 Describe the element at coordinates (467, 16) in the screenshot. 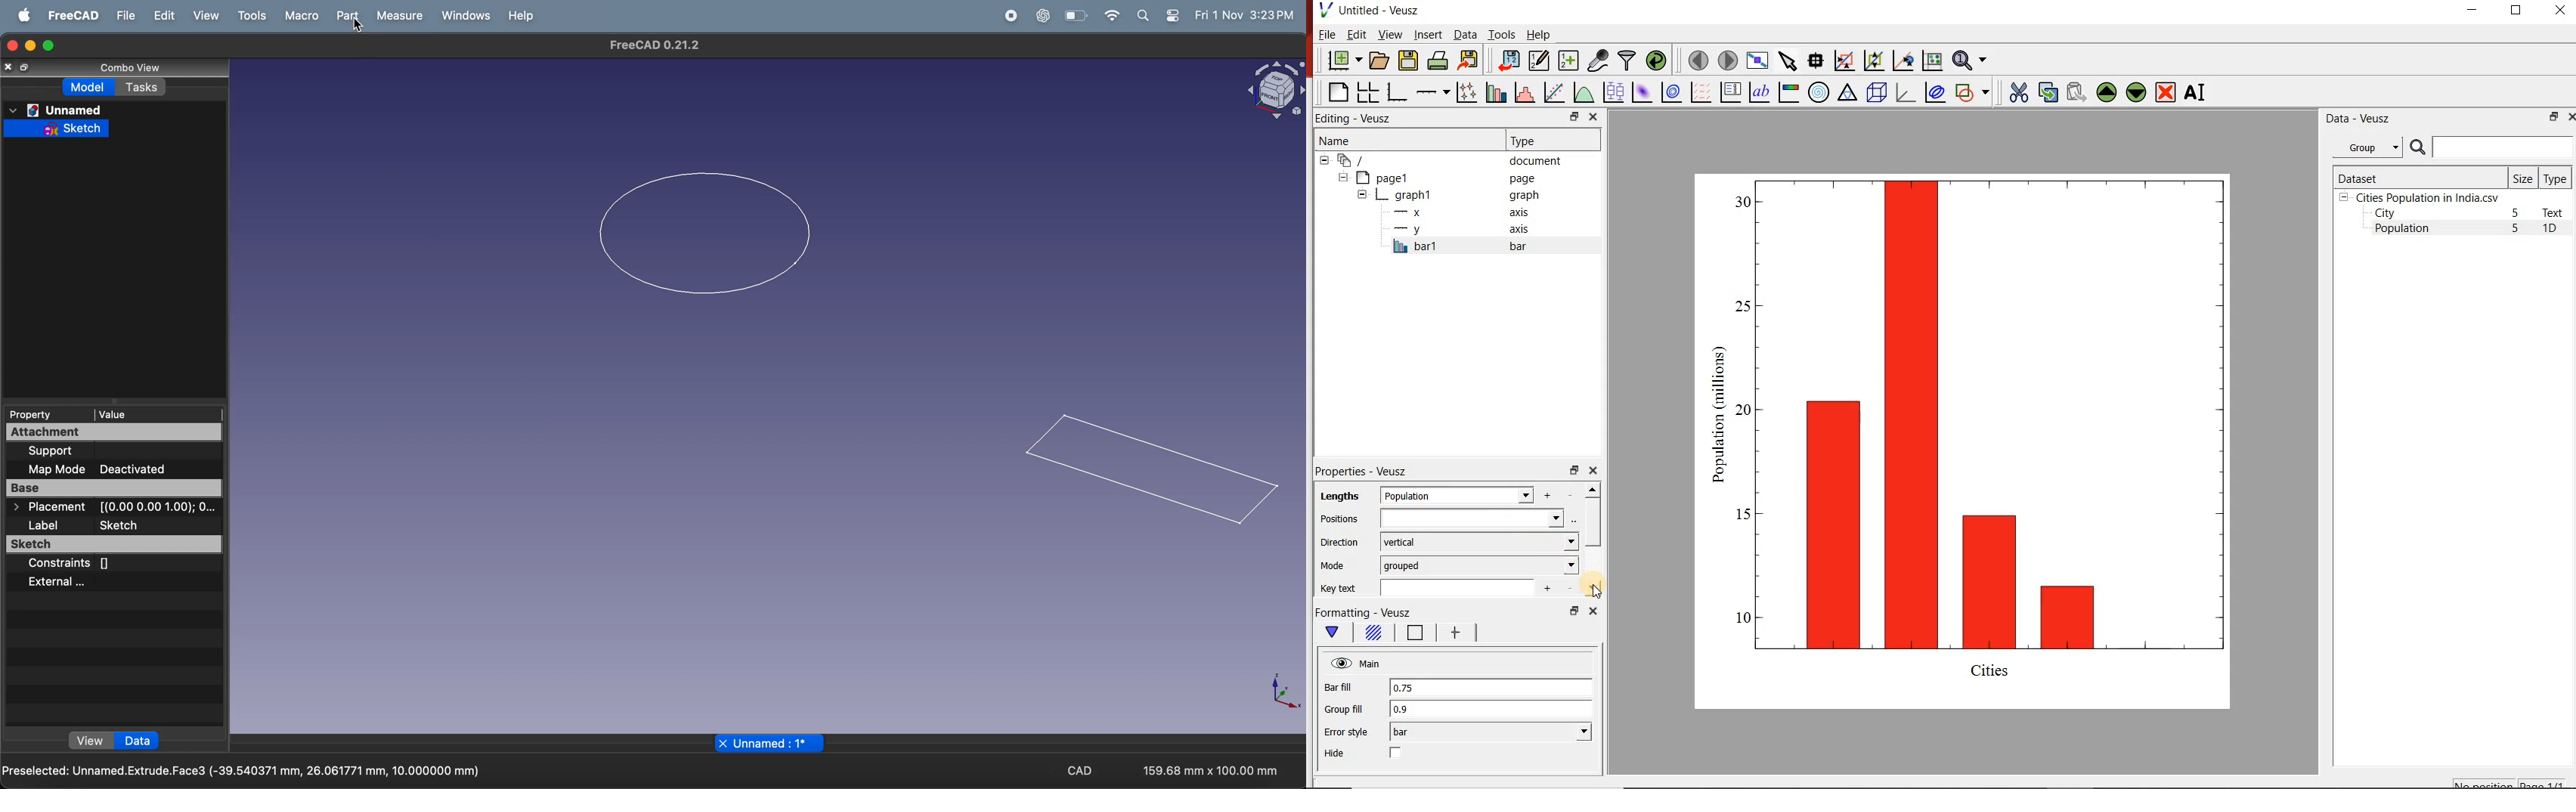

I see `Window` at that location.